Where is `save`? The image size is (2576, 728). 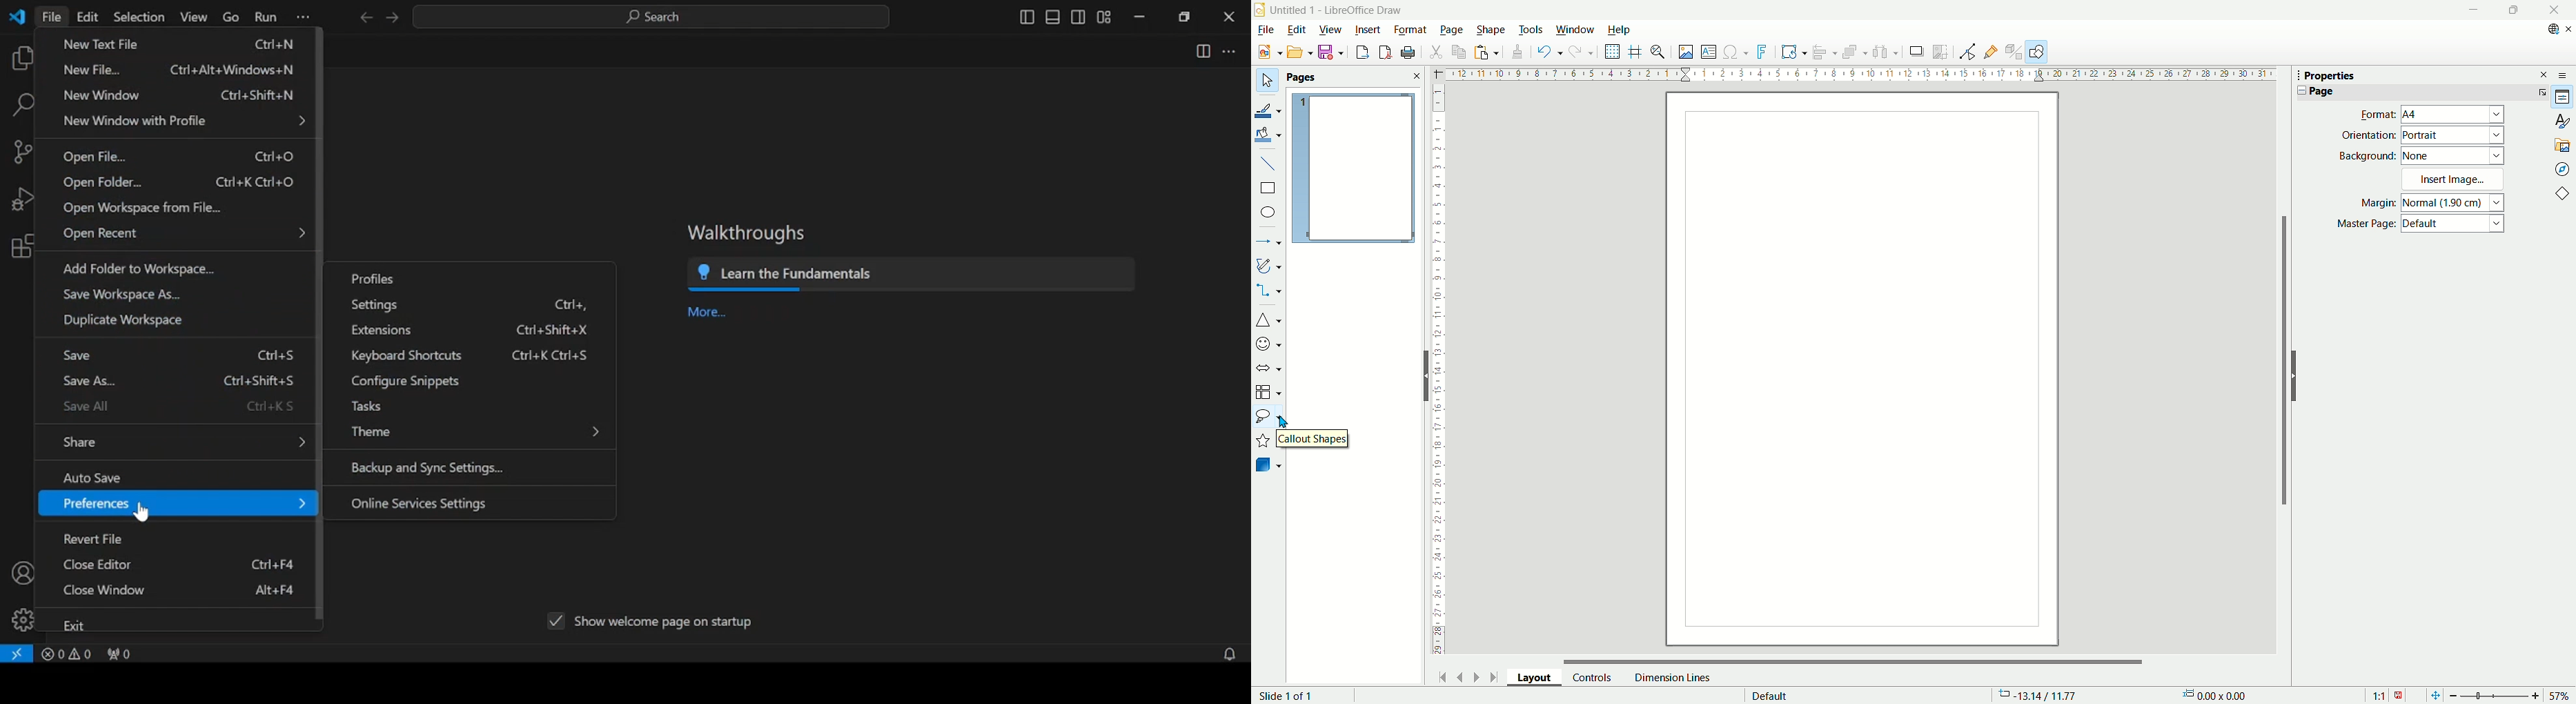
save is located at coordinates (1331, 52).